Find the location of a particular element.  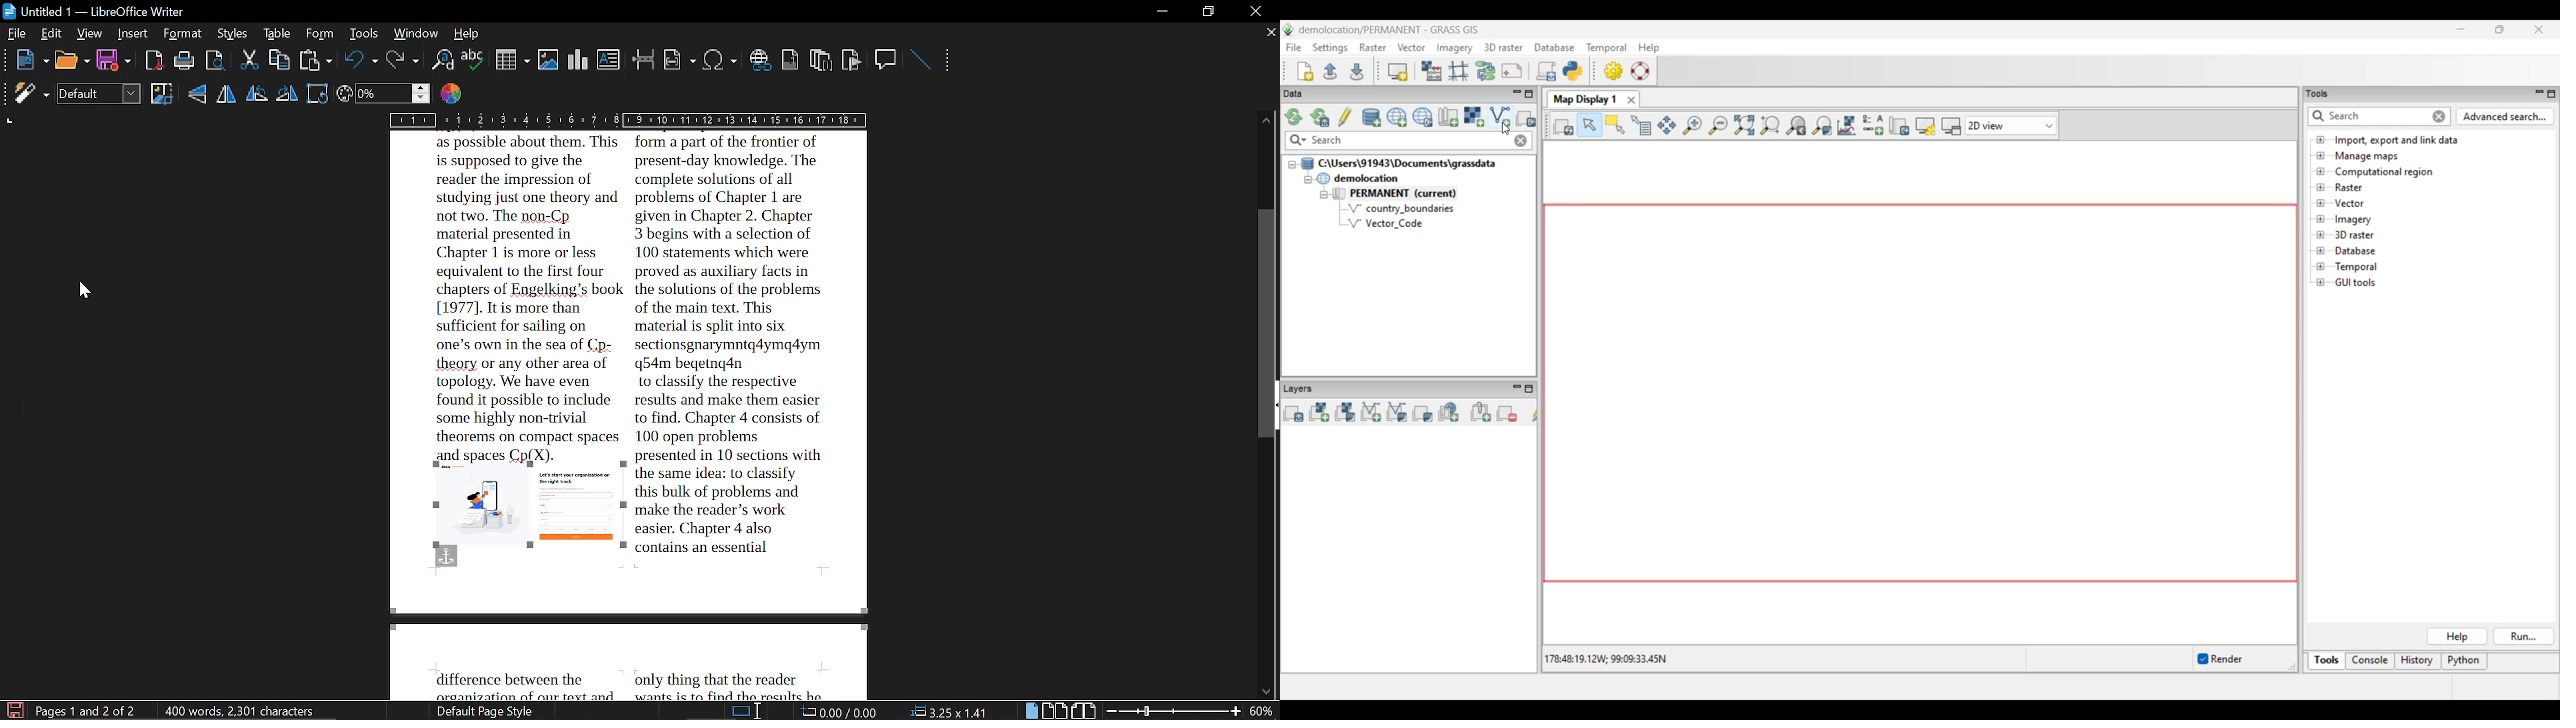

multiple page view is located at coordinates (1055, 710).